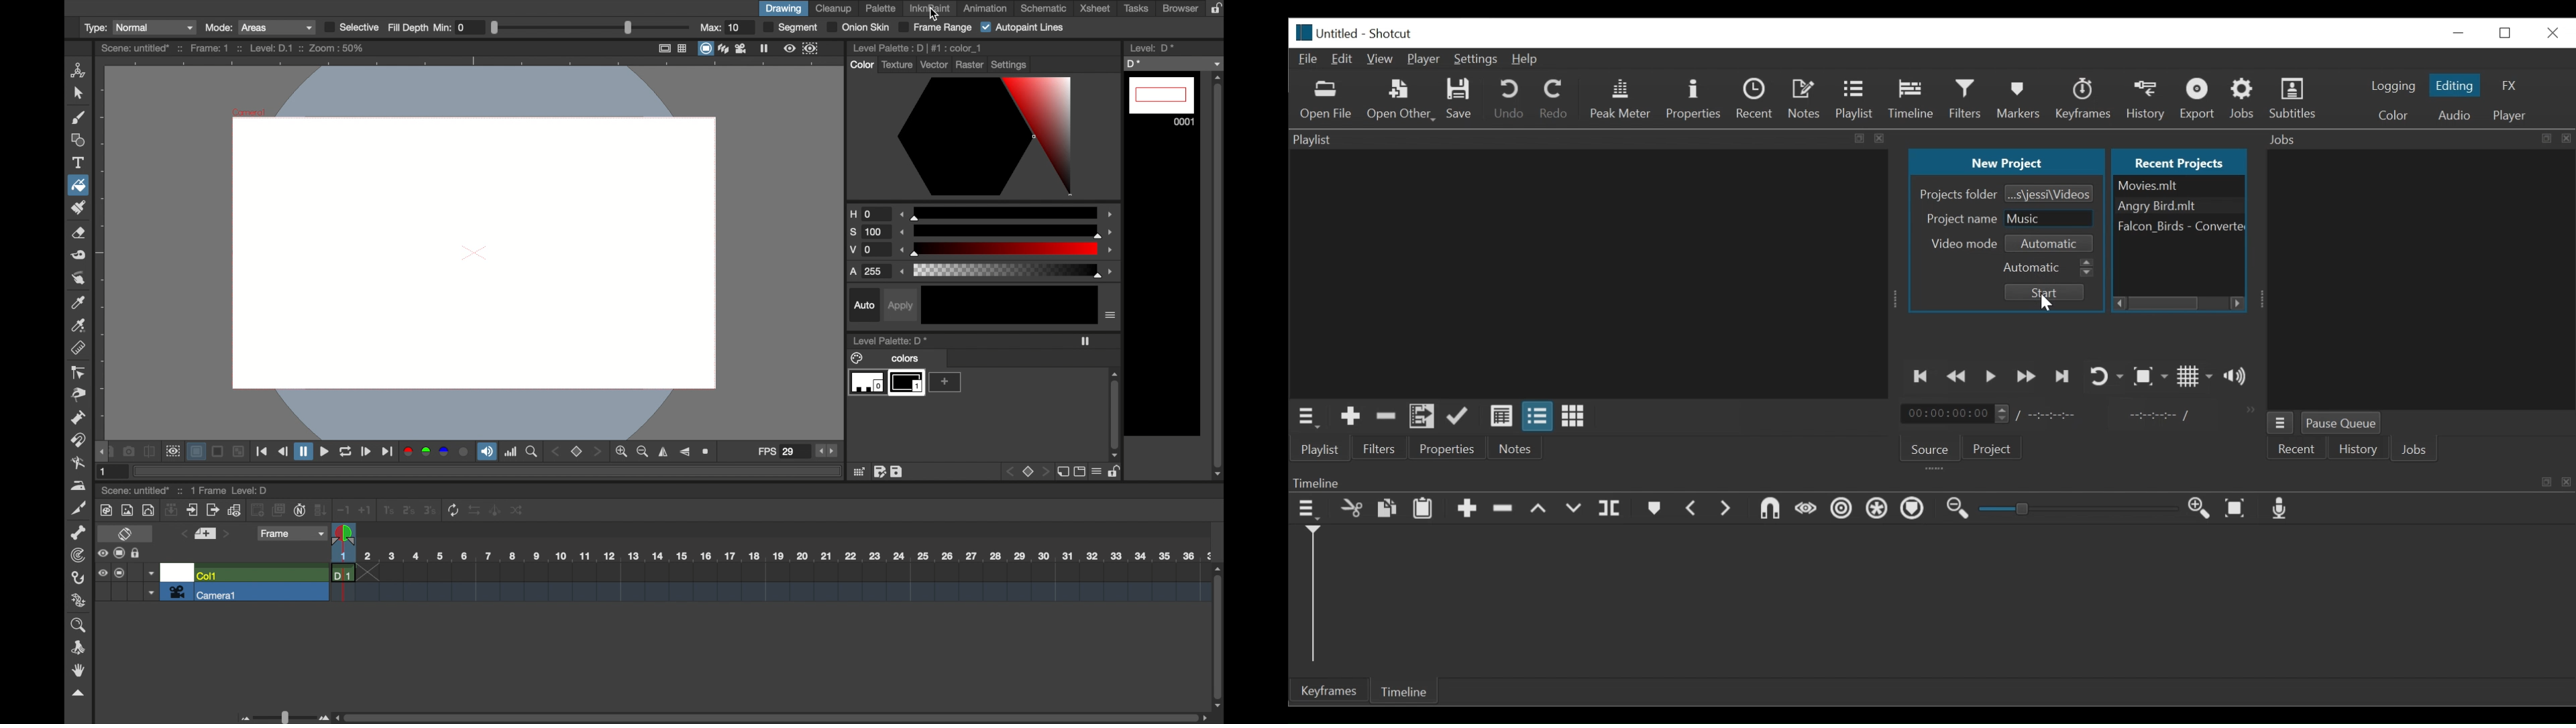 This screenshot has width=2576, height=728. I want to click on Skip to the previous point, so click(1921, 377).